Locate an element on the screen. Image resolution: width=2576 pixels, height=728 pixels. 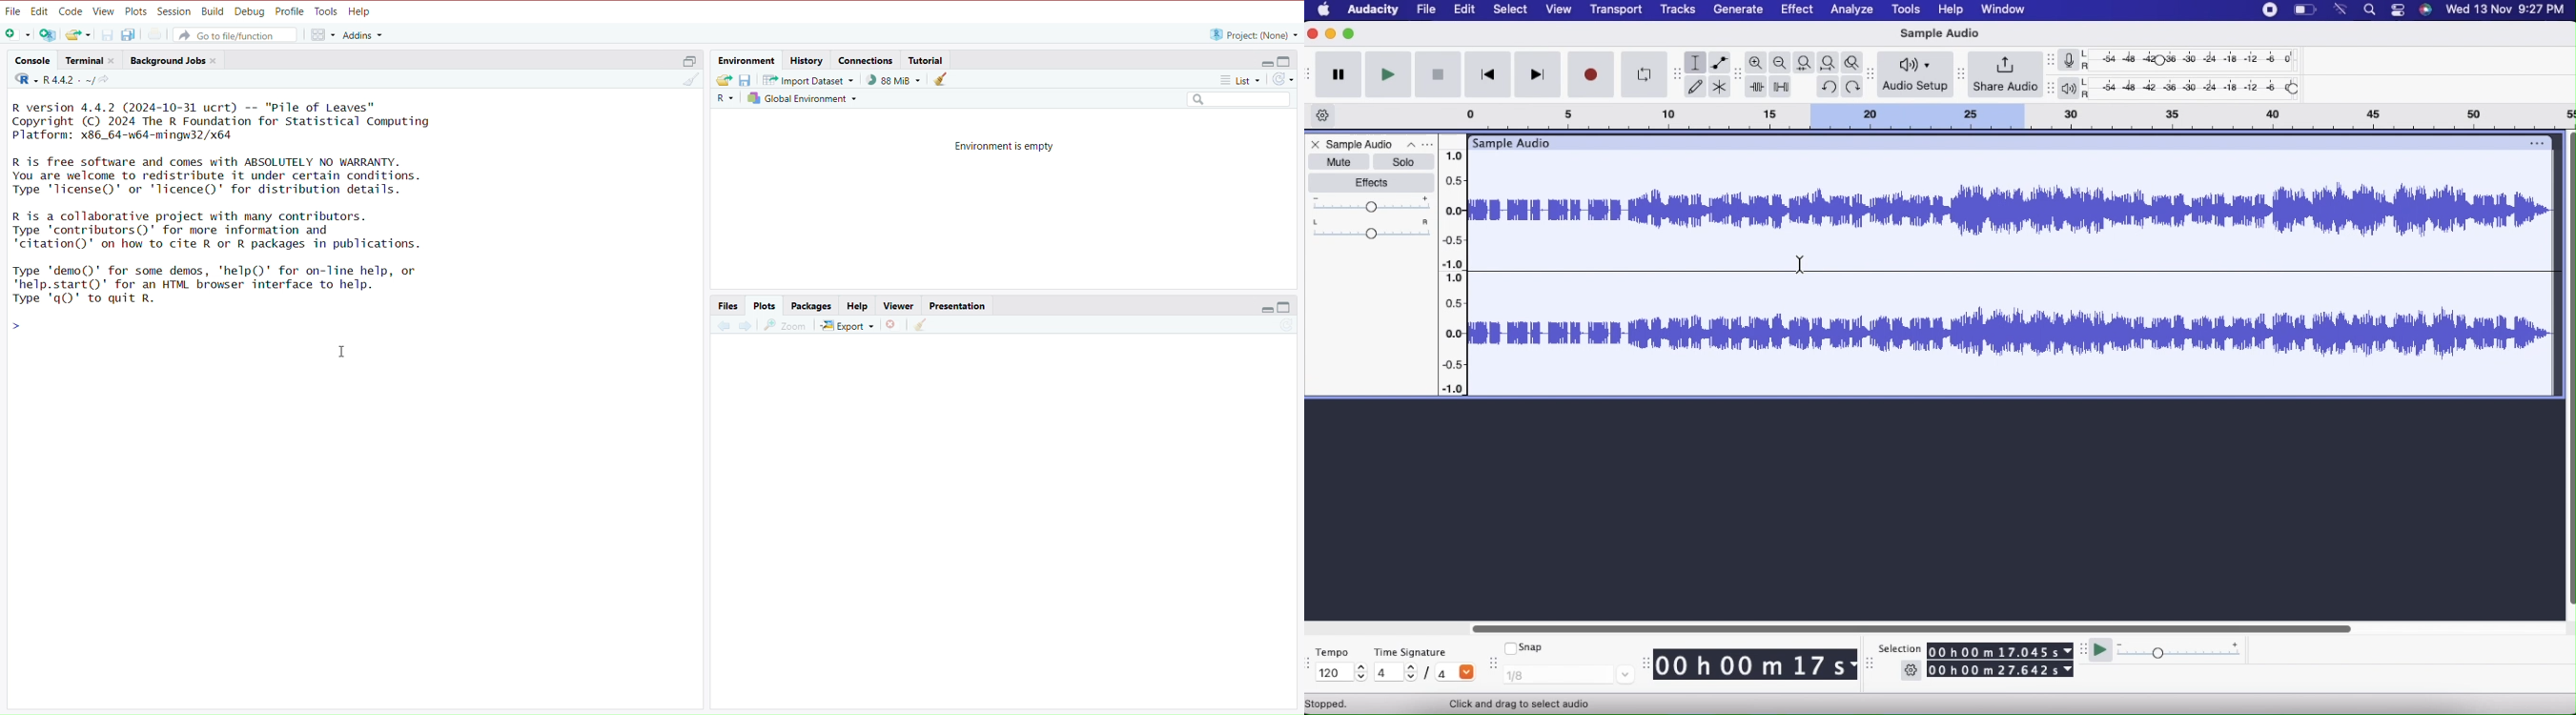
00 h 00 m 17.045 s is located at coordinates (2000, 651).